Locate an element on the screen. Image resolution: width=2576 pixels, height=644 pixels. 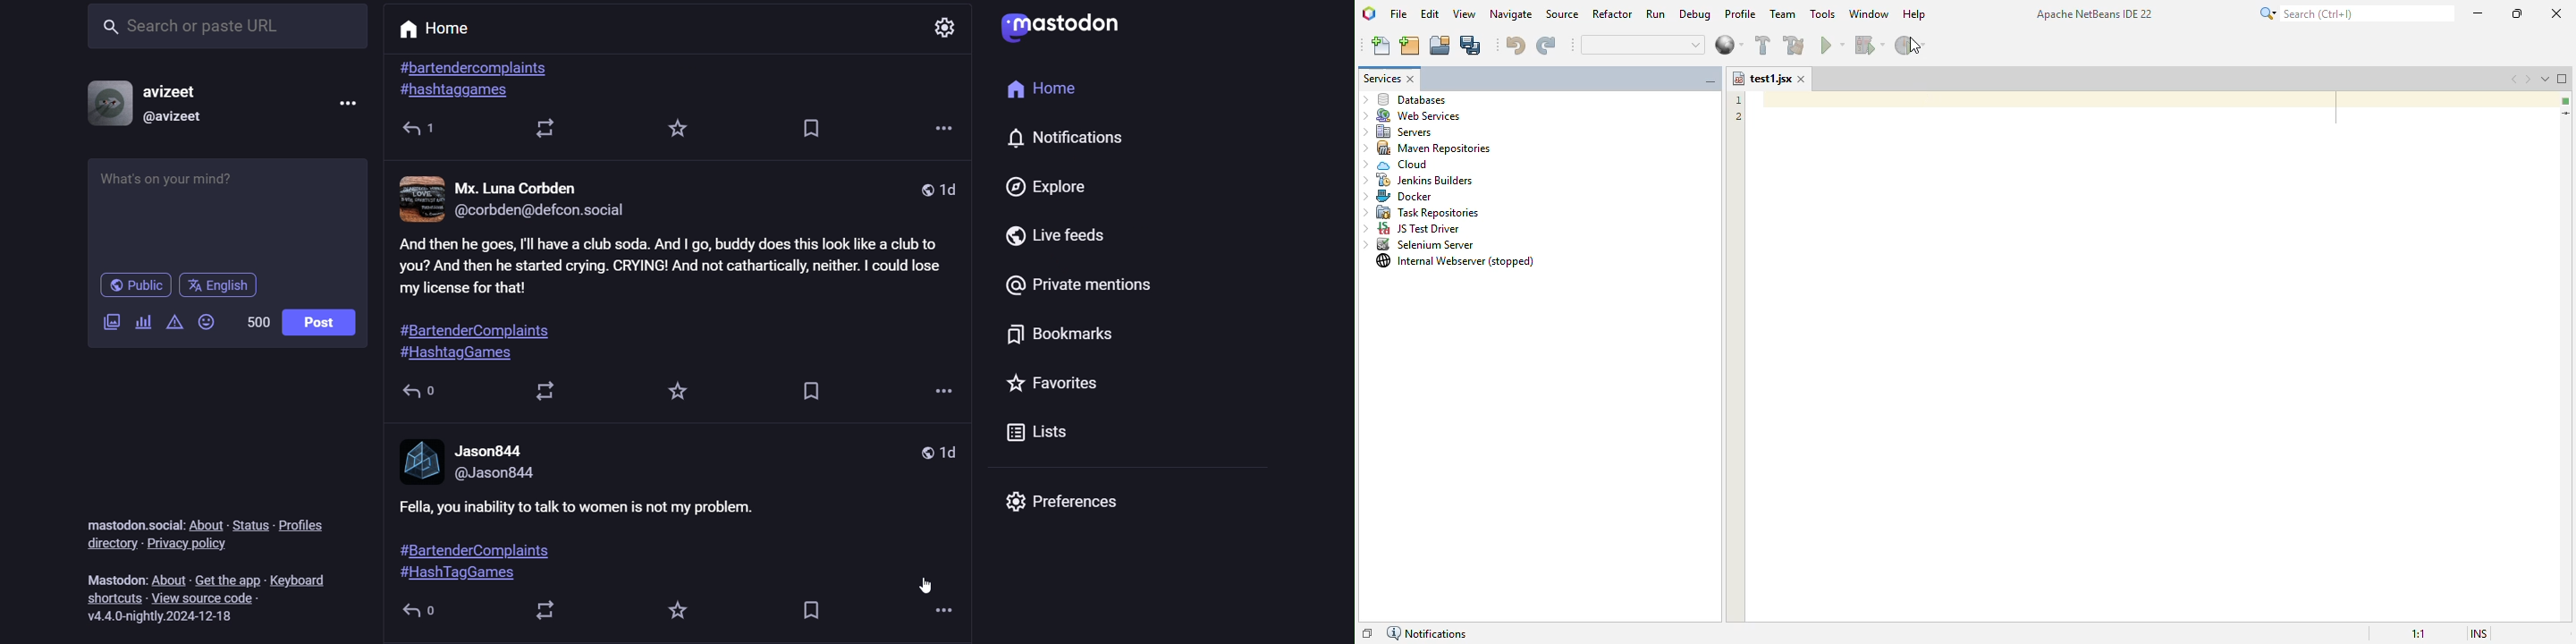
notification is located at coordinates (1087, 141).